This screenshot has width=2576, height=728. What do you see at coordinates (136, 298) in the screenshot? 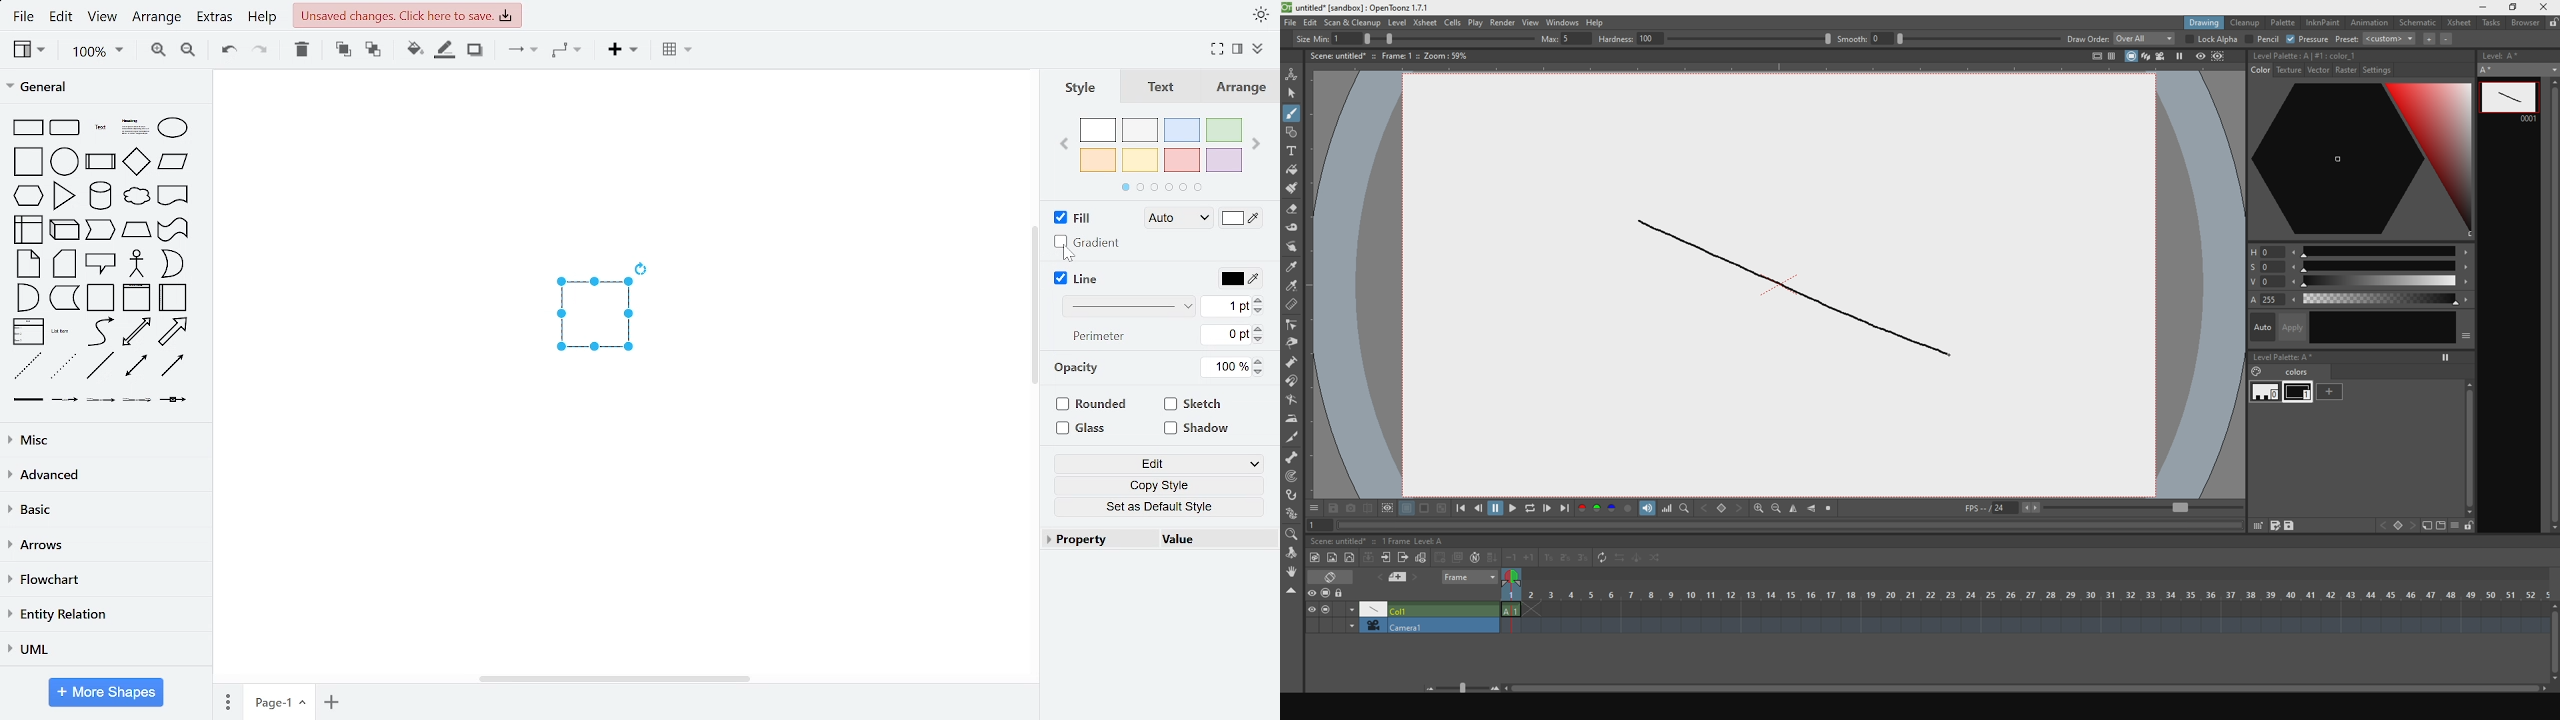
I see `general shapes` at bounding box center [136, 298].